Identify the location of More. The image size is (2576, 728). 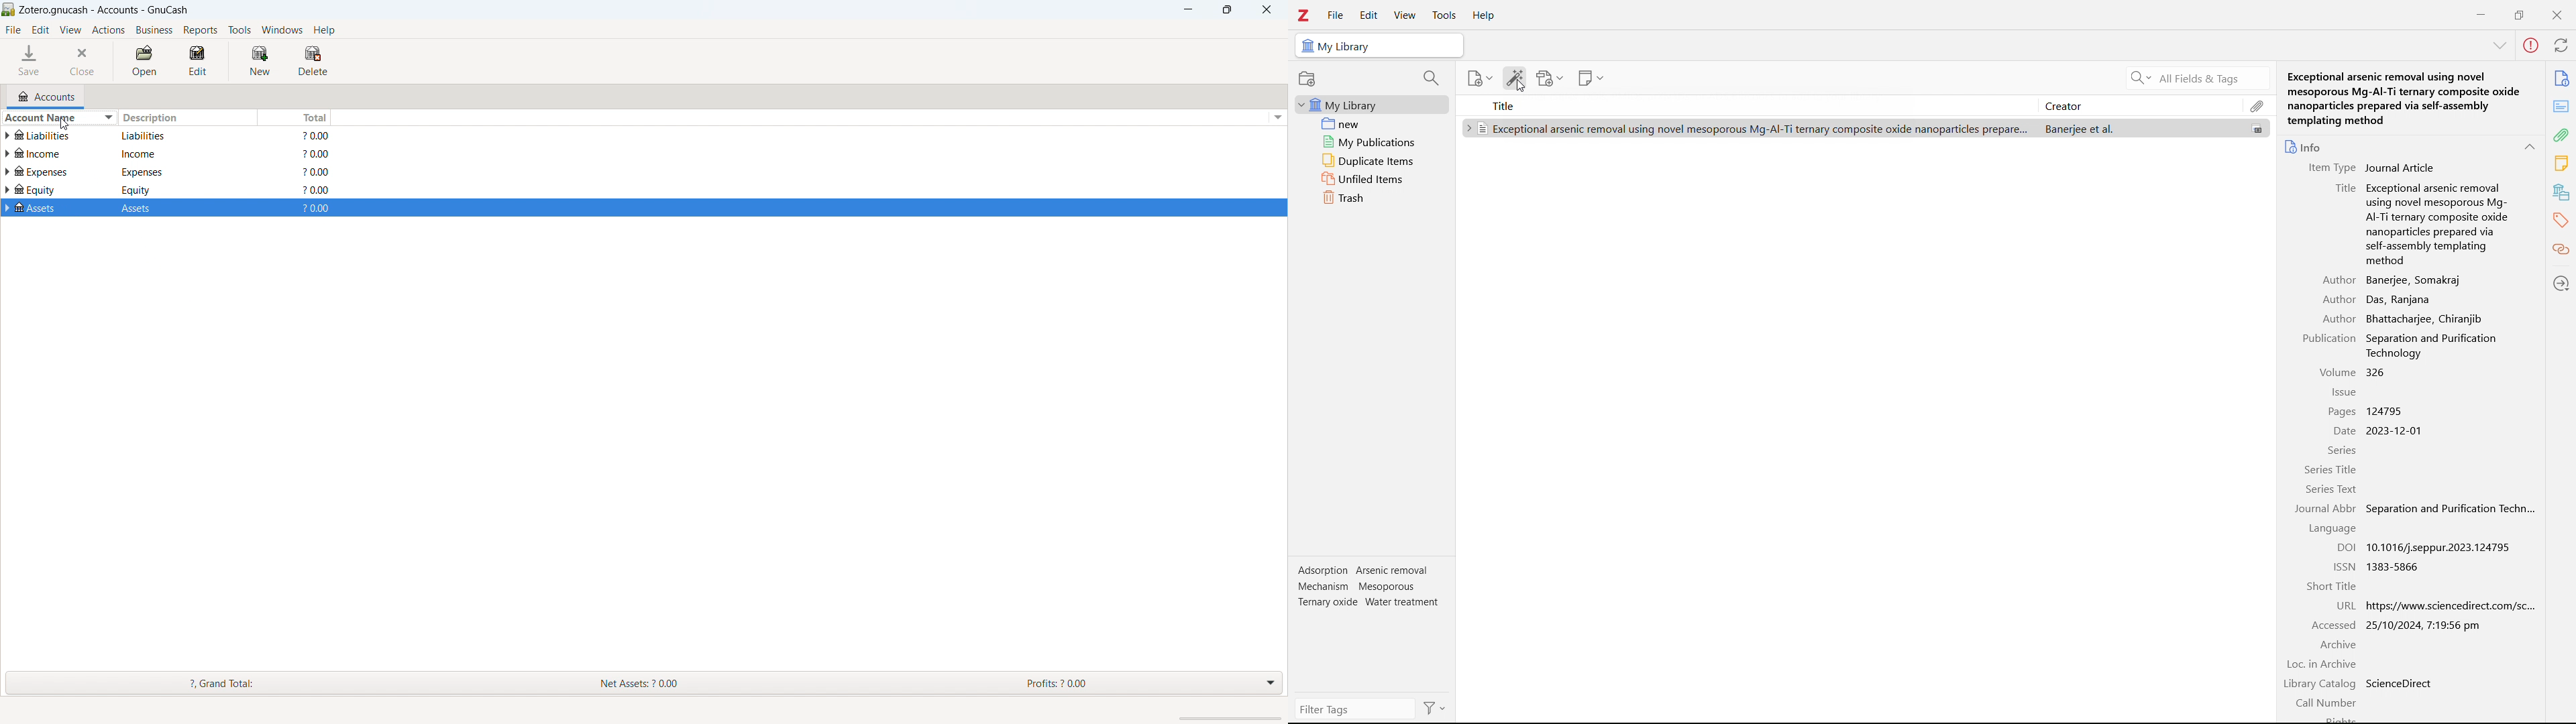
(2500, 46).